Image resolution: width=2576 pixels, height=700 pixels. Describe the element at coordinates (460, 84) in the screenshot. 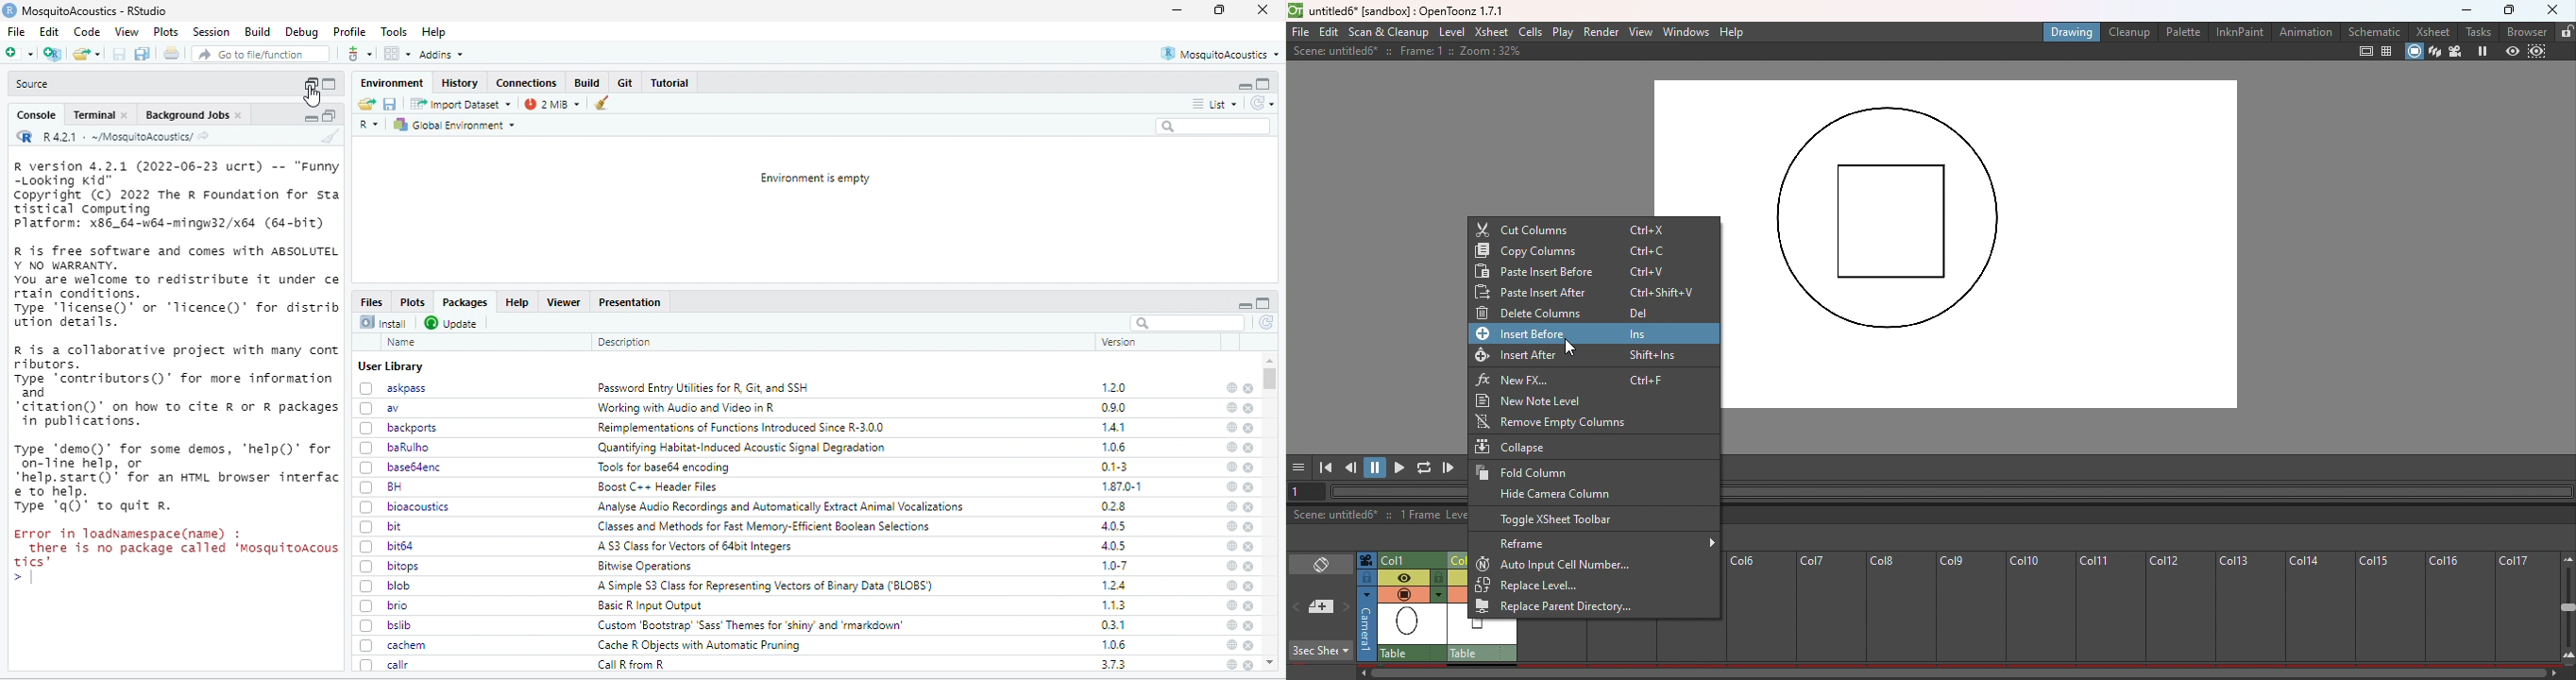

I see `History` at that location.